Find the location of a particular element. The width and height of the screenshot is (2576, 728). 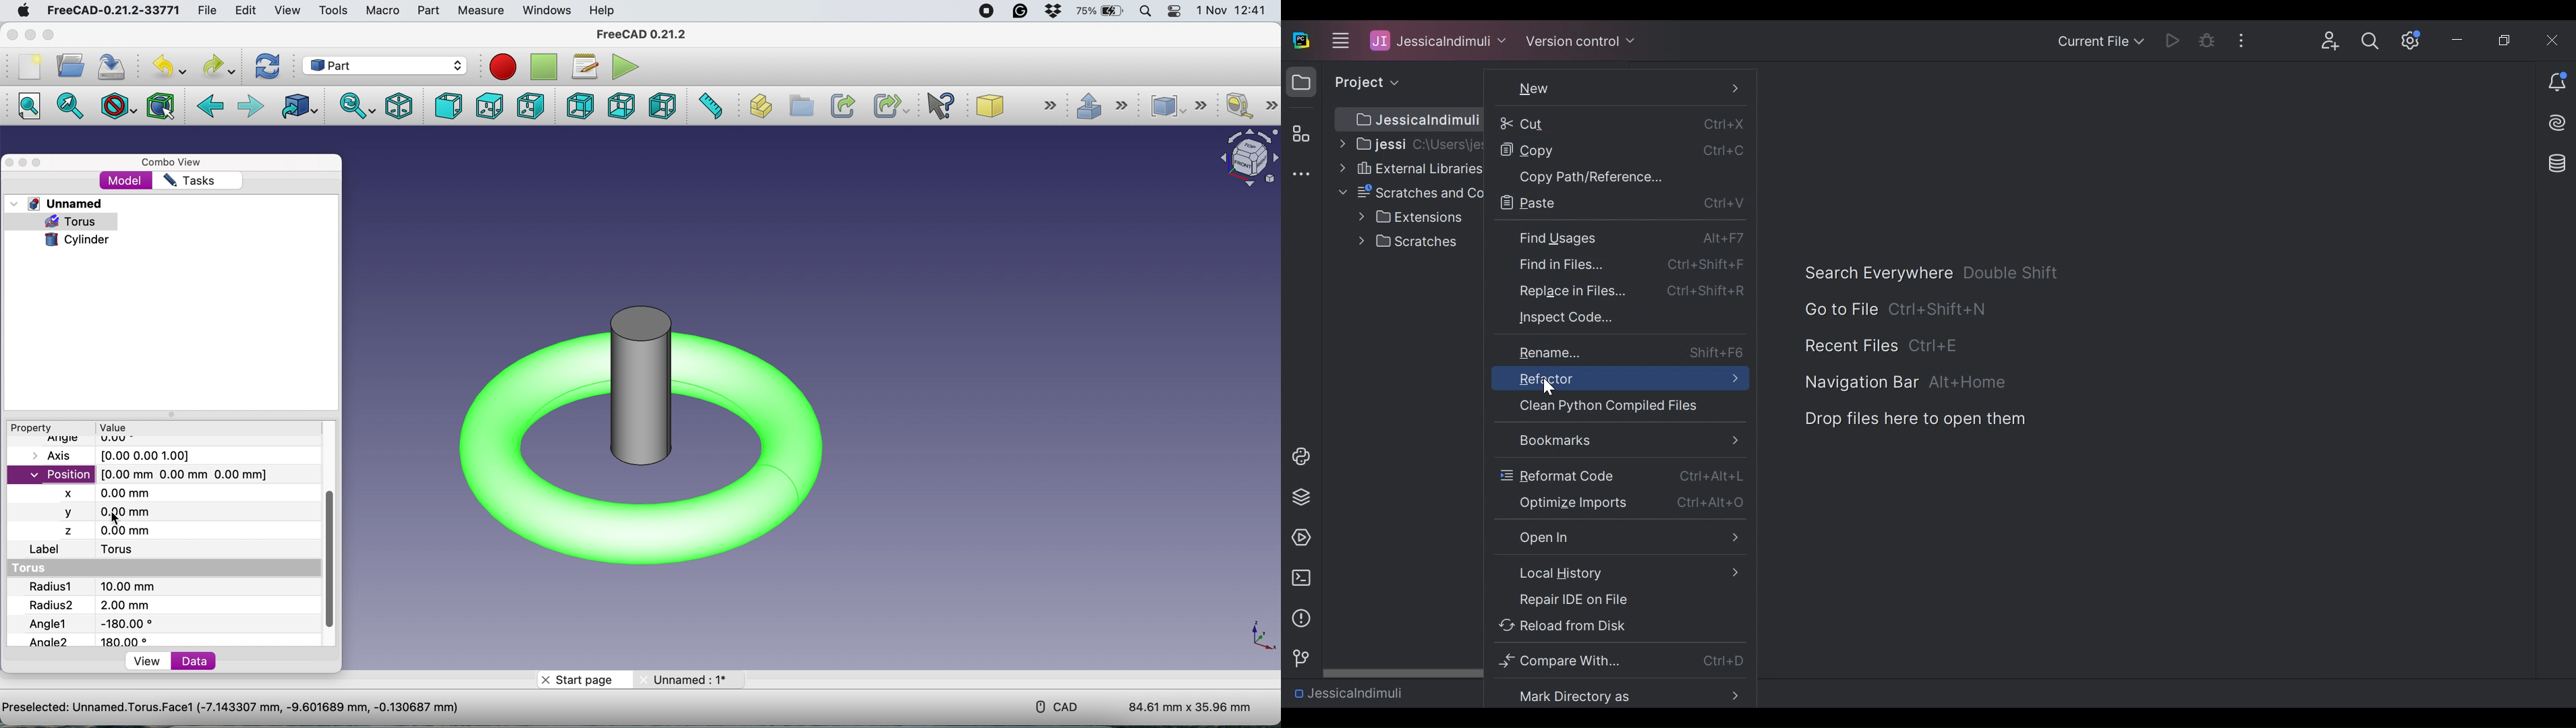

Paste is located at coordinates (1620, 204).